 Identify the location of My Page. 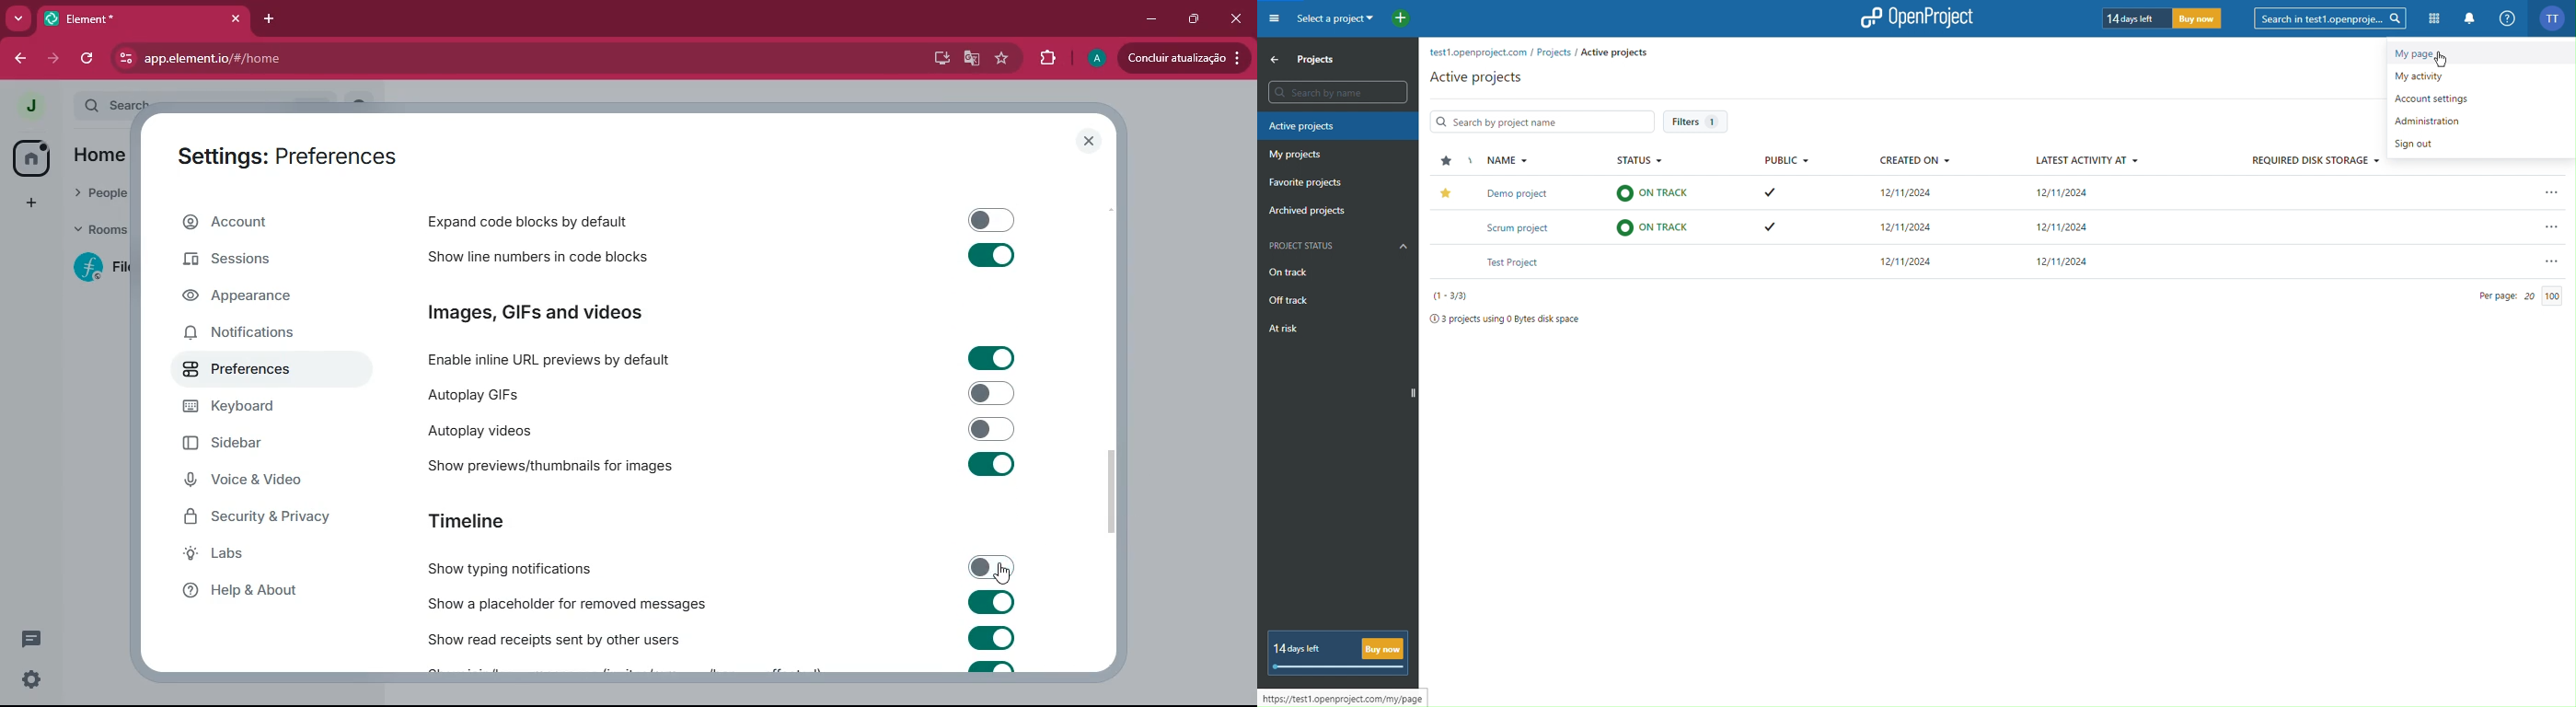
(2431, 50).